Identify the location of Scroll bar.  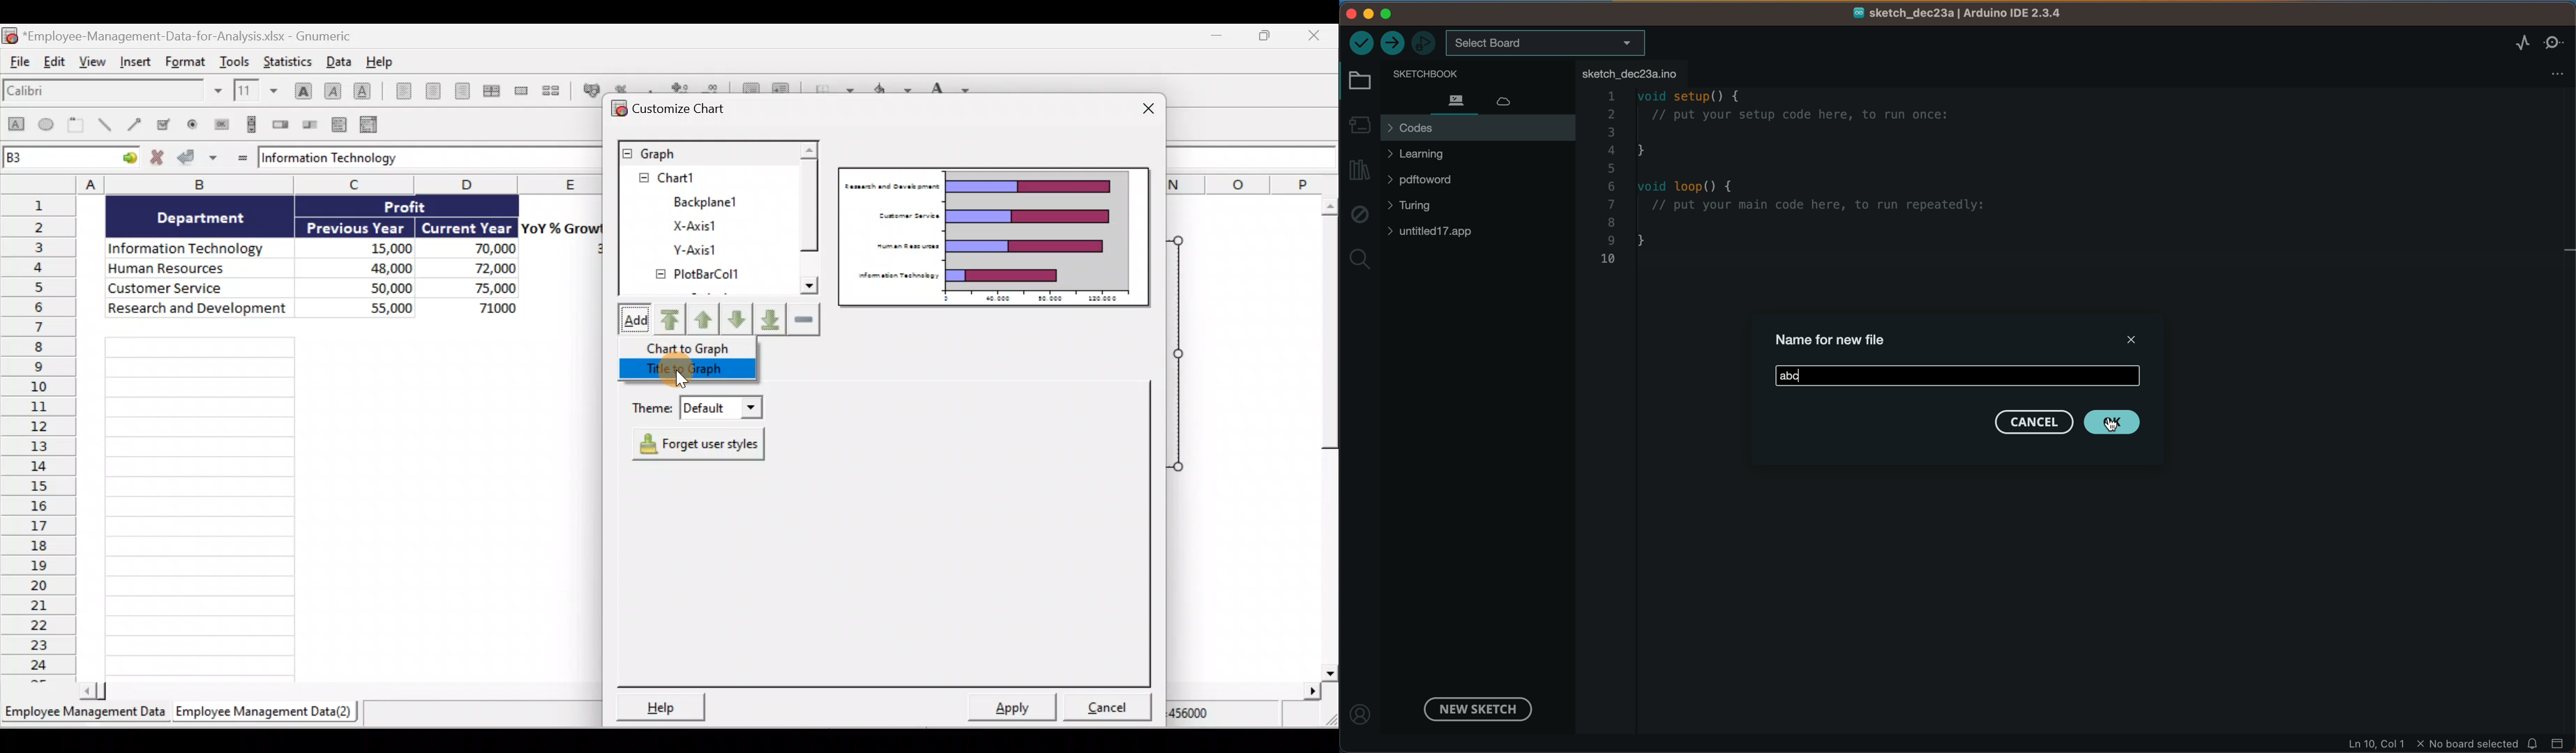
(334, 691).